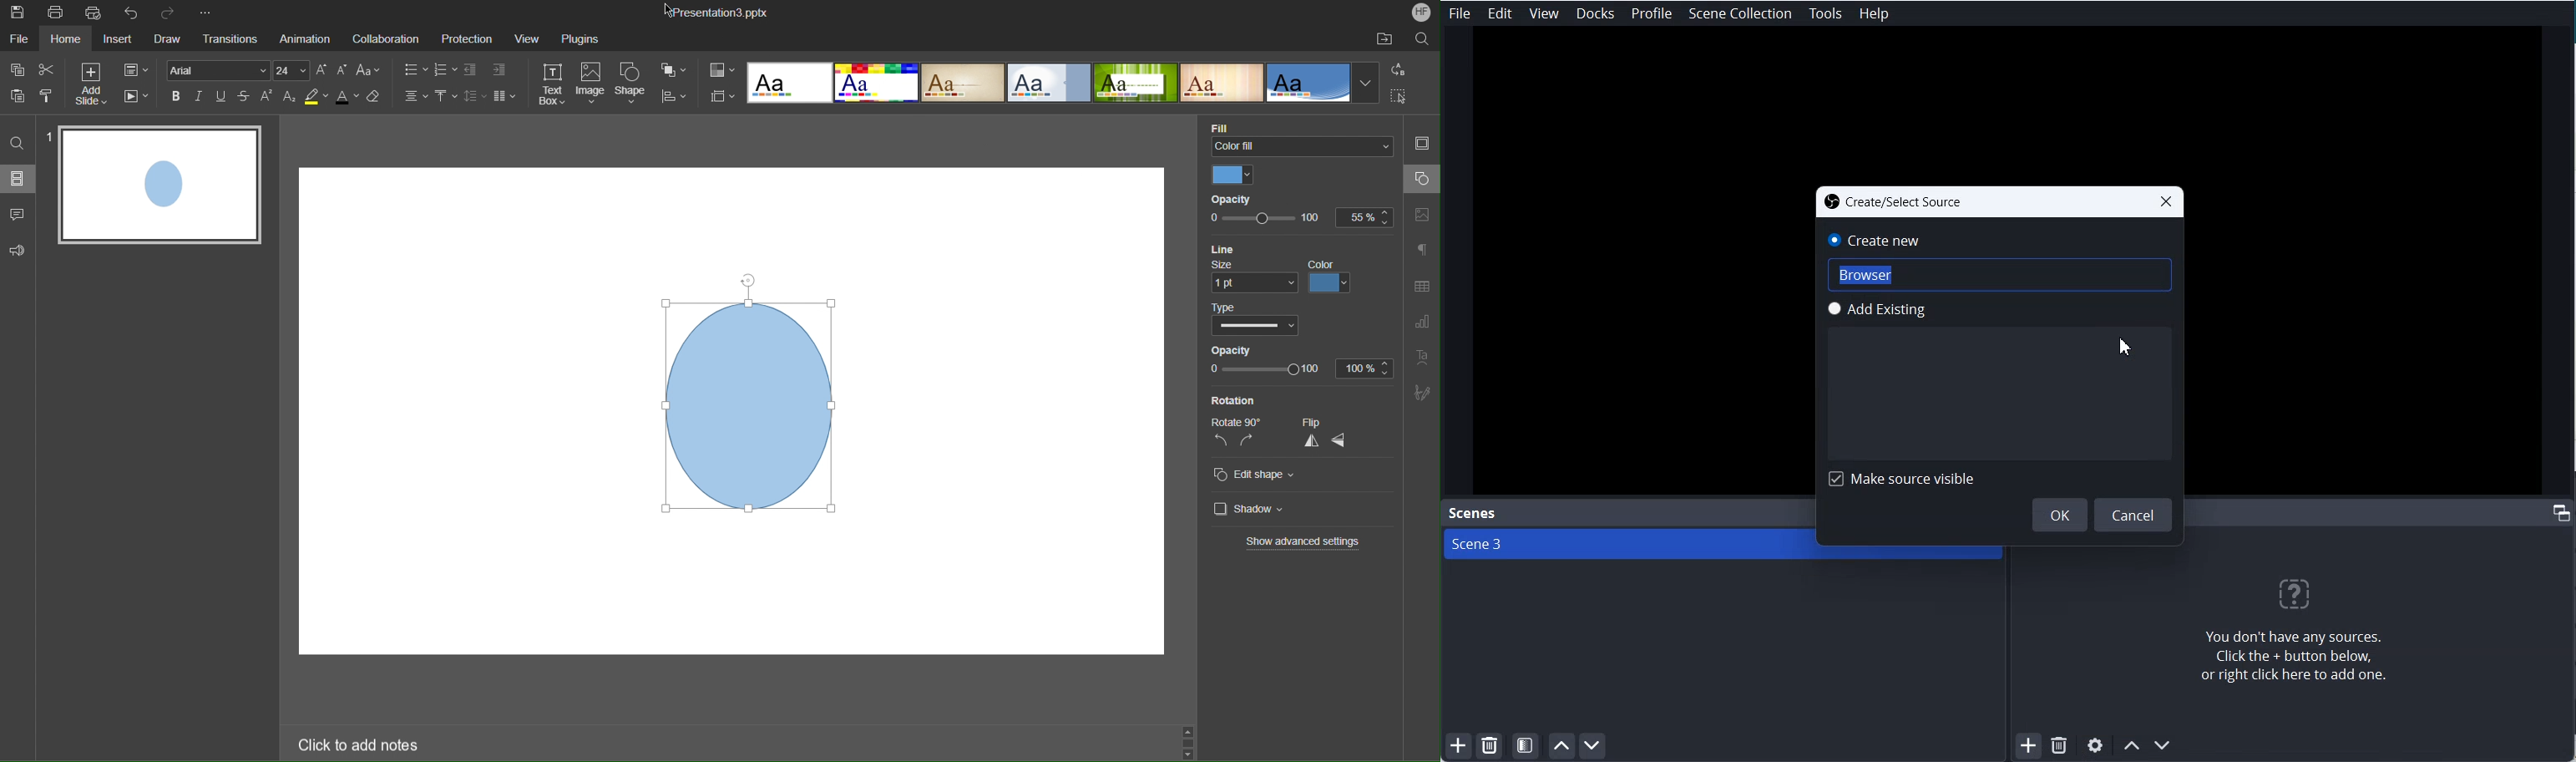  Describe the element at coordinates (2562, 511) in the screenshot. I see `Maximize` at that location.